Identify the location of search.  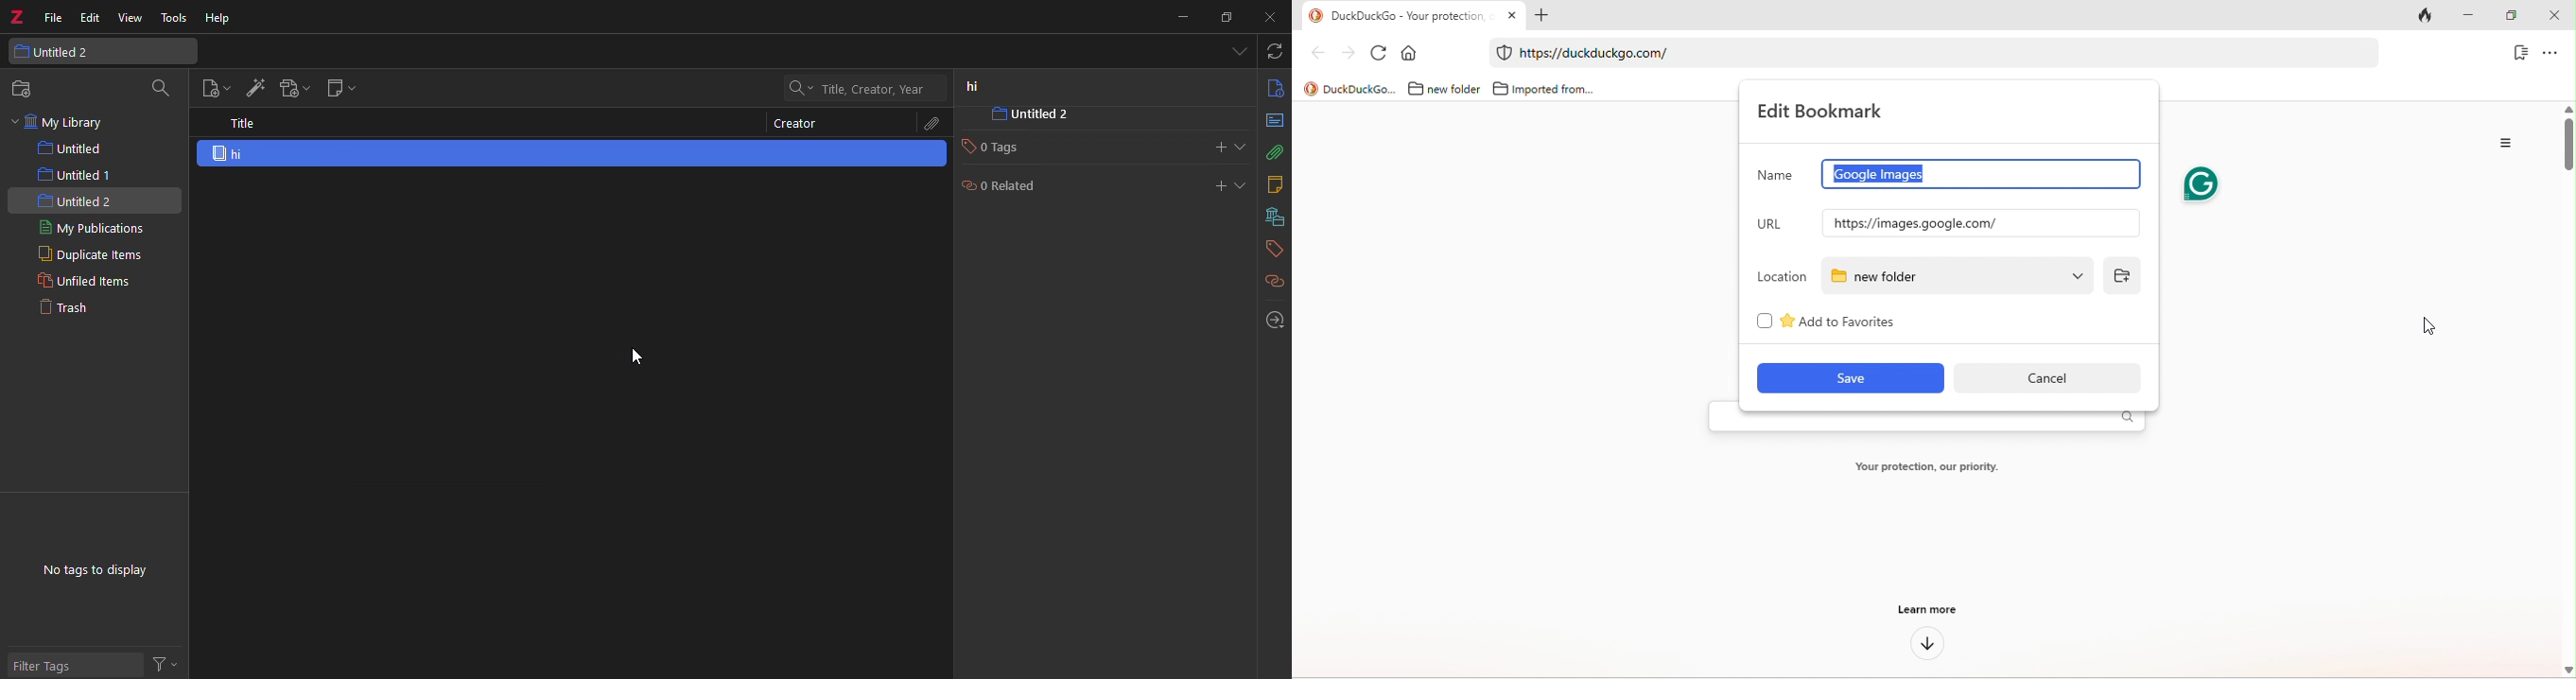
(863, 87).